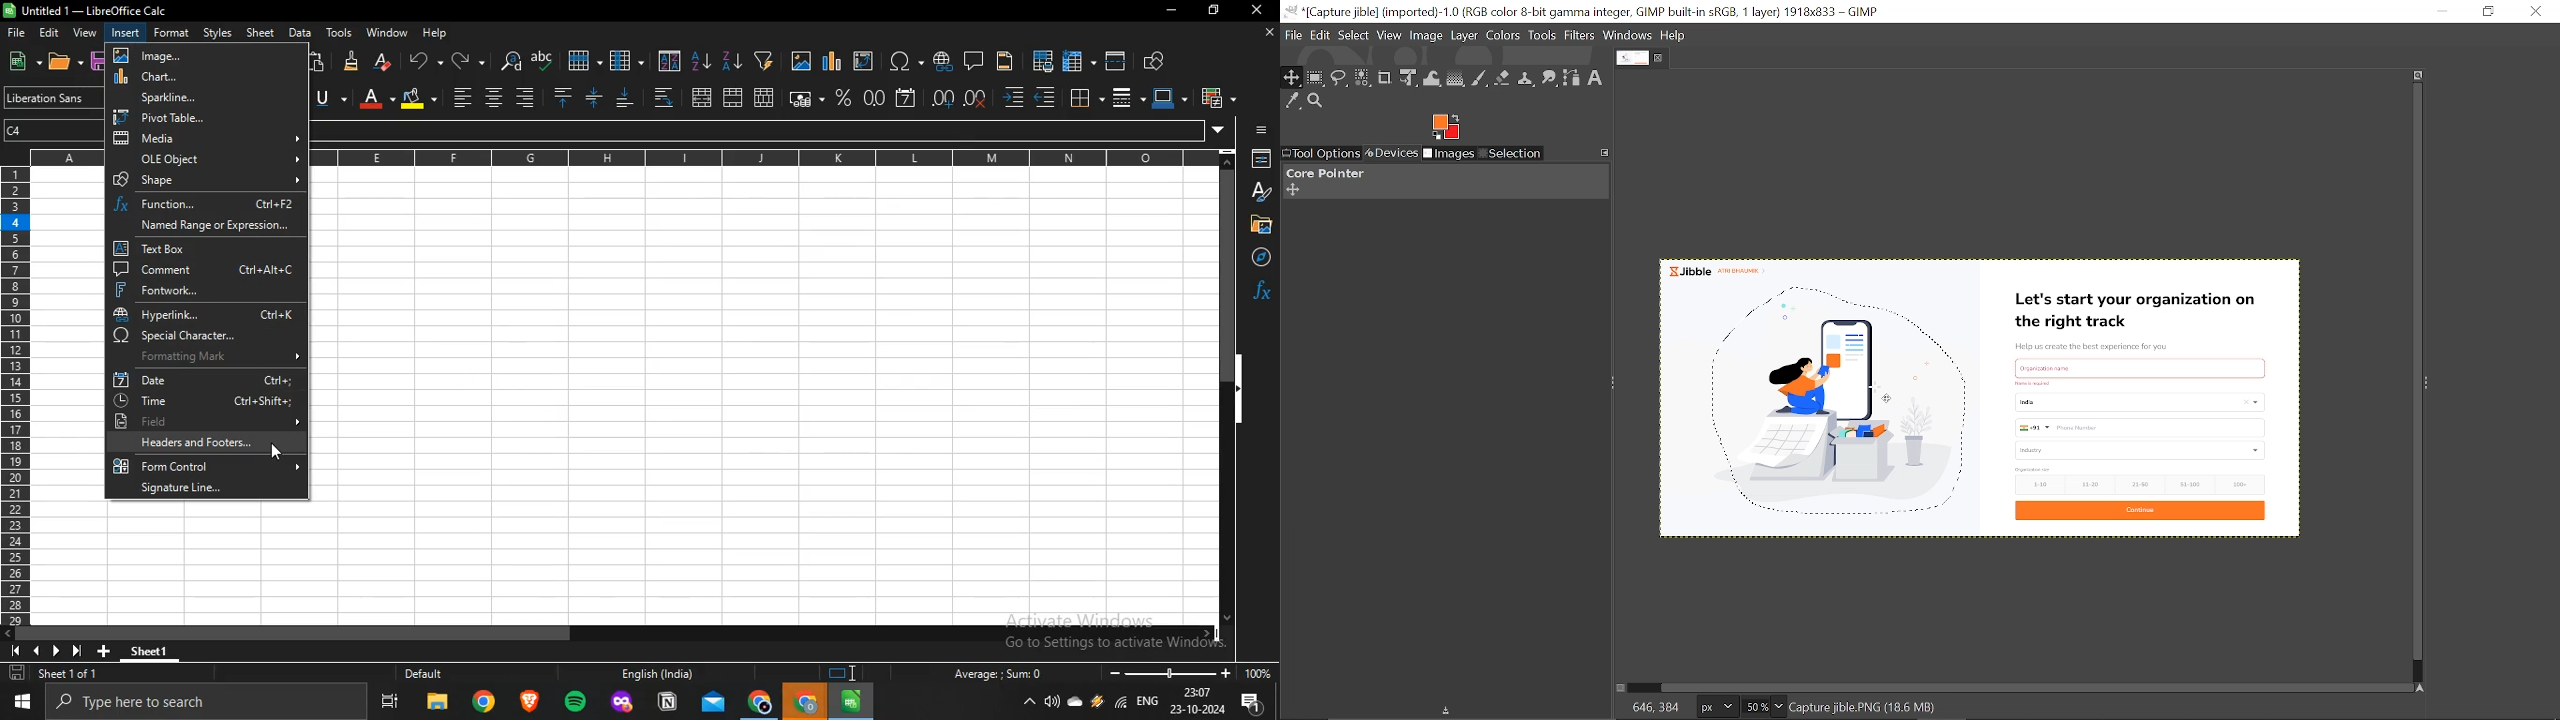 The width and height of the screenshot is (2576, 728). What do you see at coordinates (852, 701) in the screenshot?
I see `libreoffice calc` at bounding box center [852, 701].